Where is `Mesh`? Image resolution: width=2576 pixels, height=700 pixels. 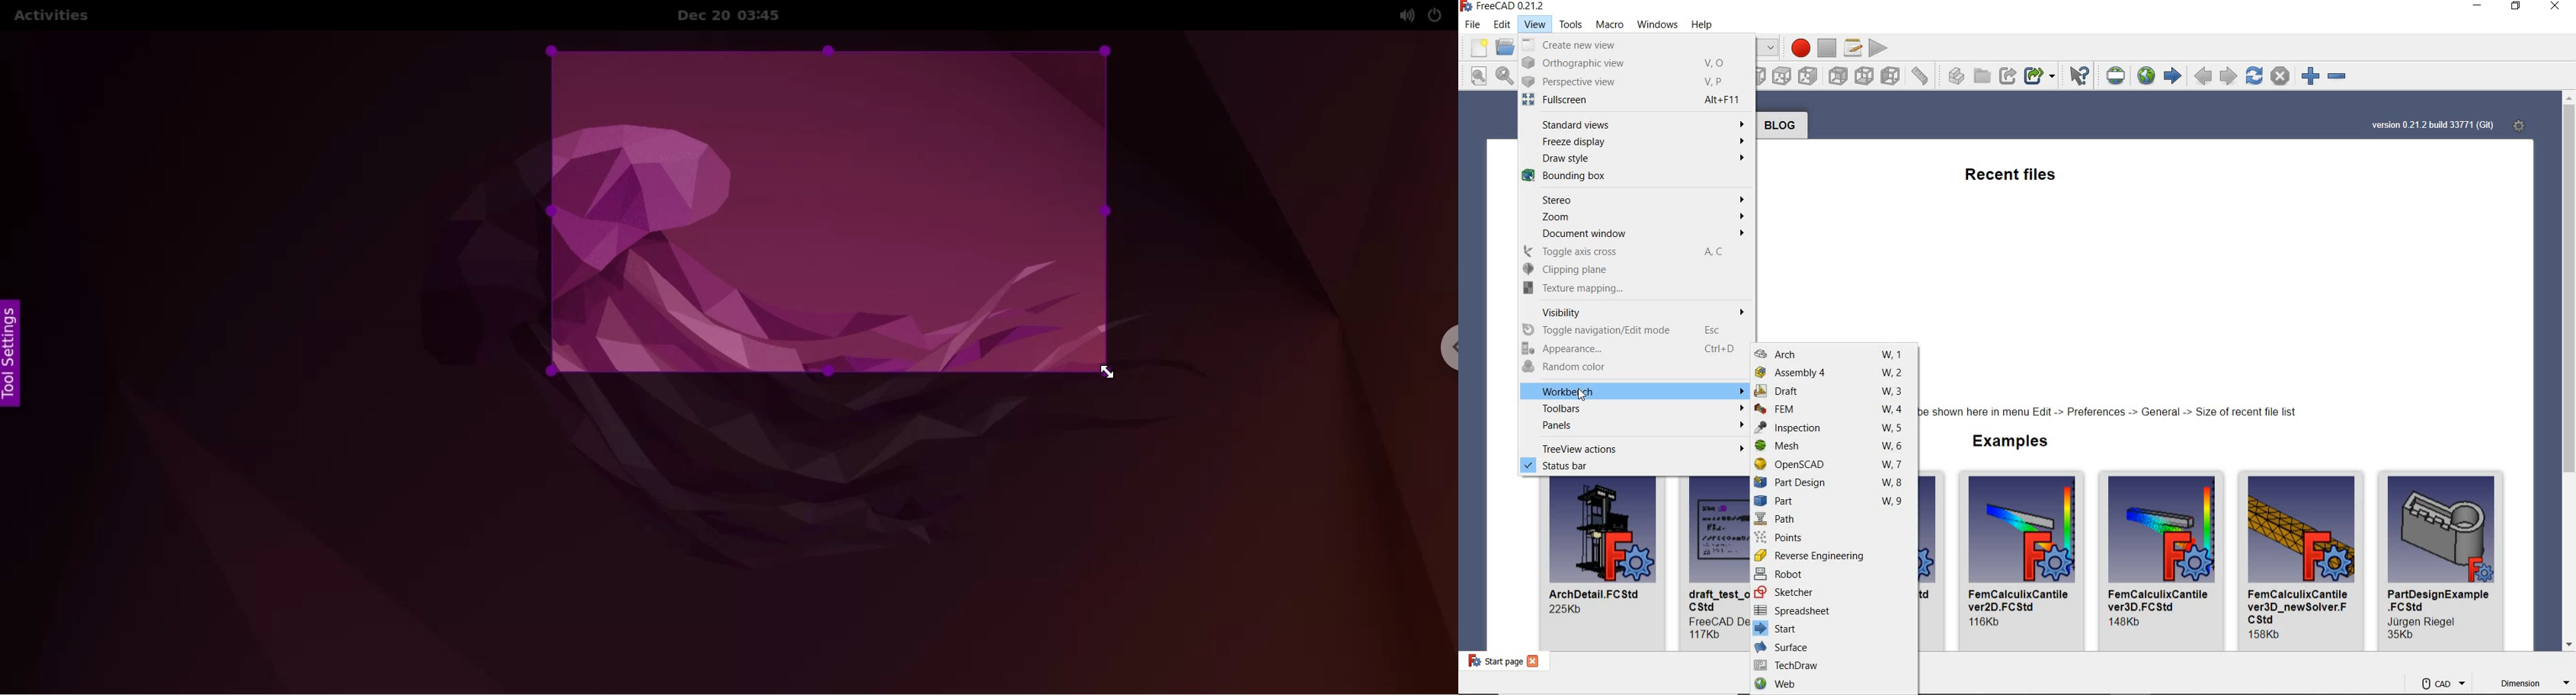
Mesh is located at coordinates (1830, 447).